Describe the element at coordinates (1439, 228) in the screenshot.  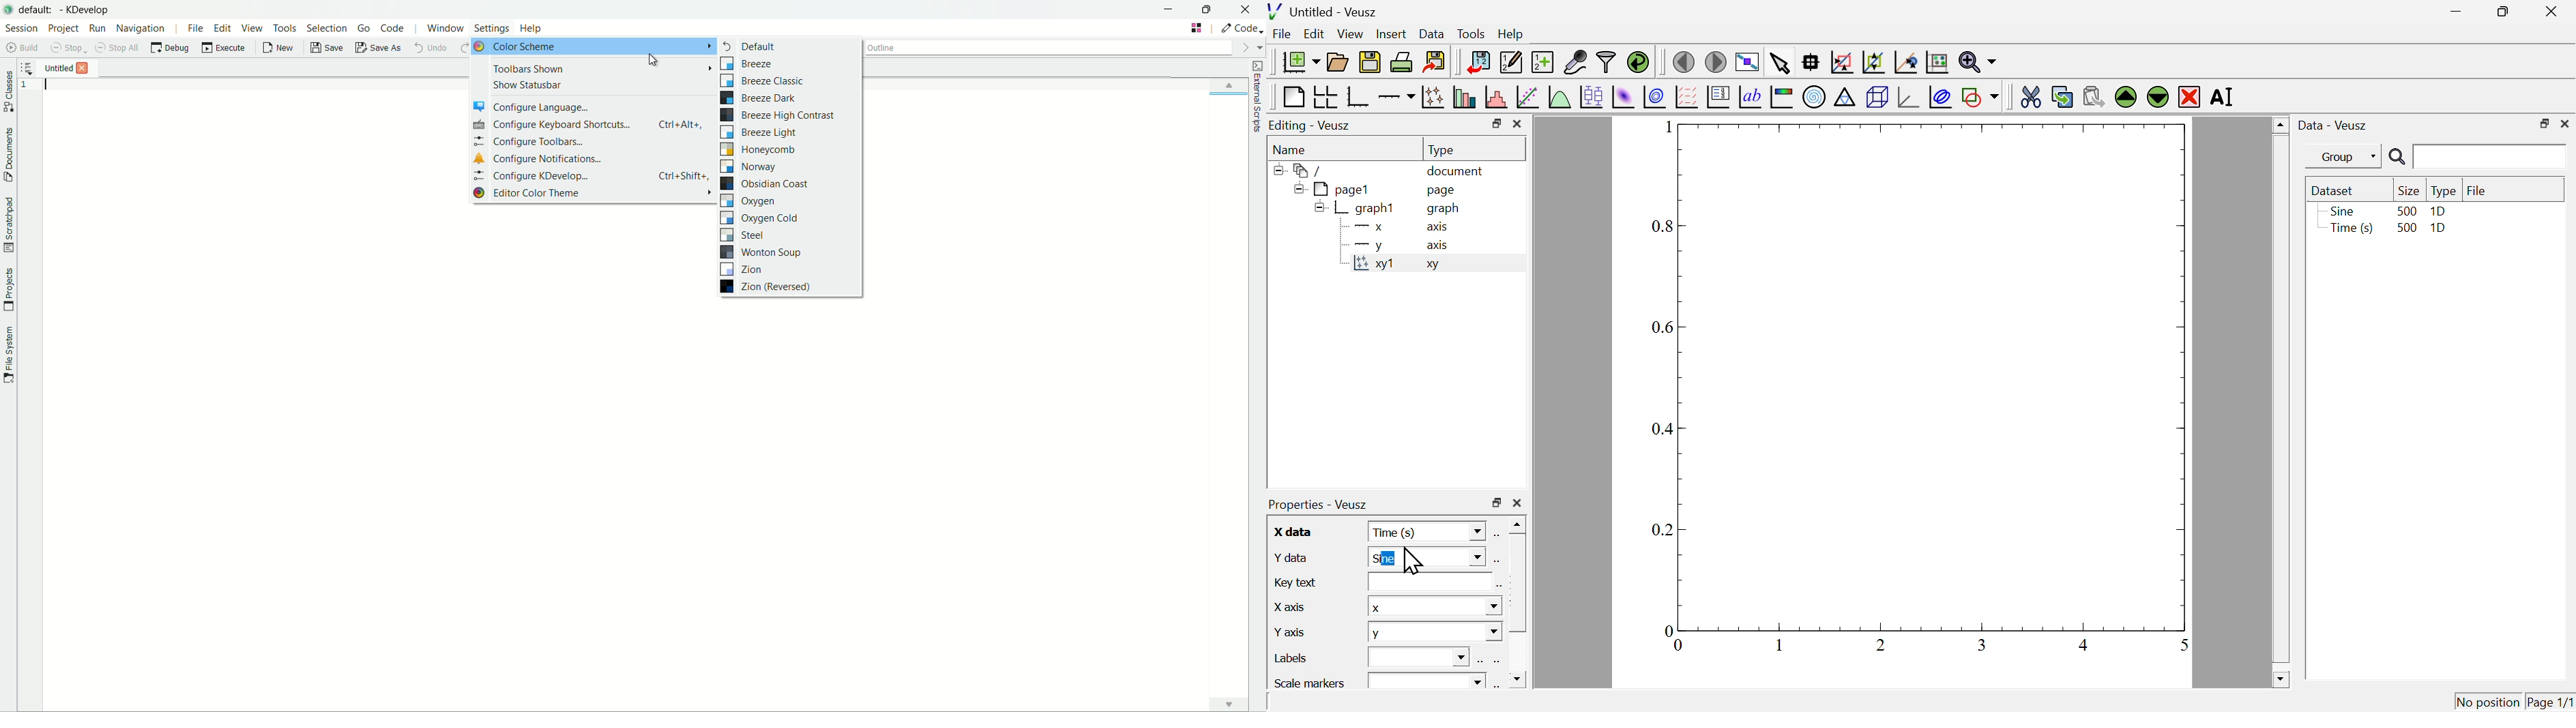
I see `axis` at that location.